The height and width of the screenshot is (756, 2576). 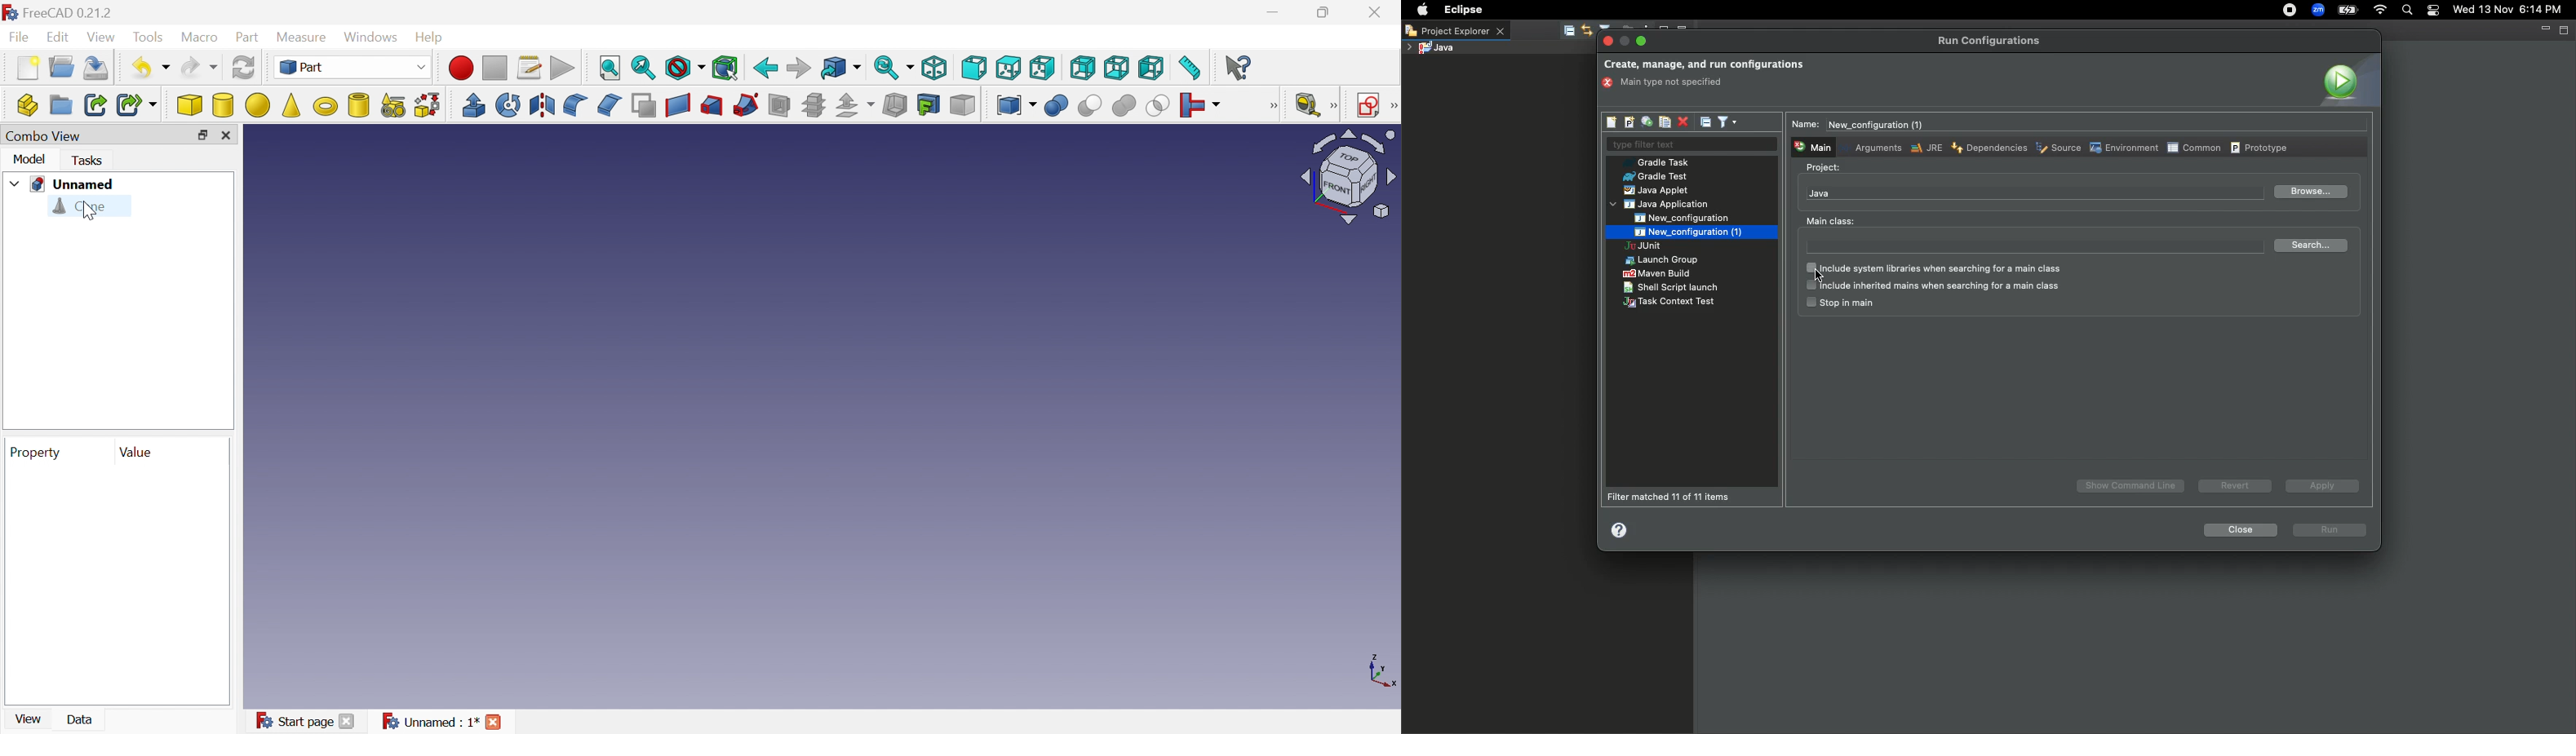 I want to click on Drop down, so click(x=12, y=185).